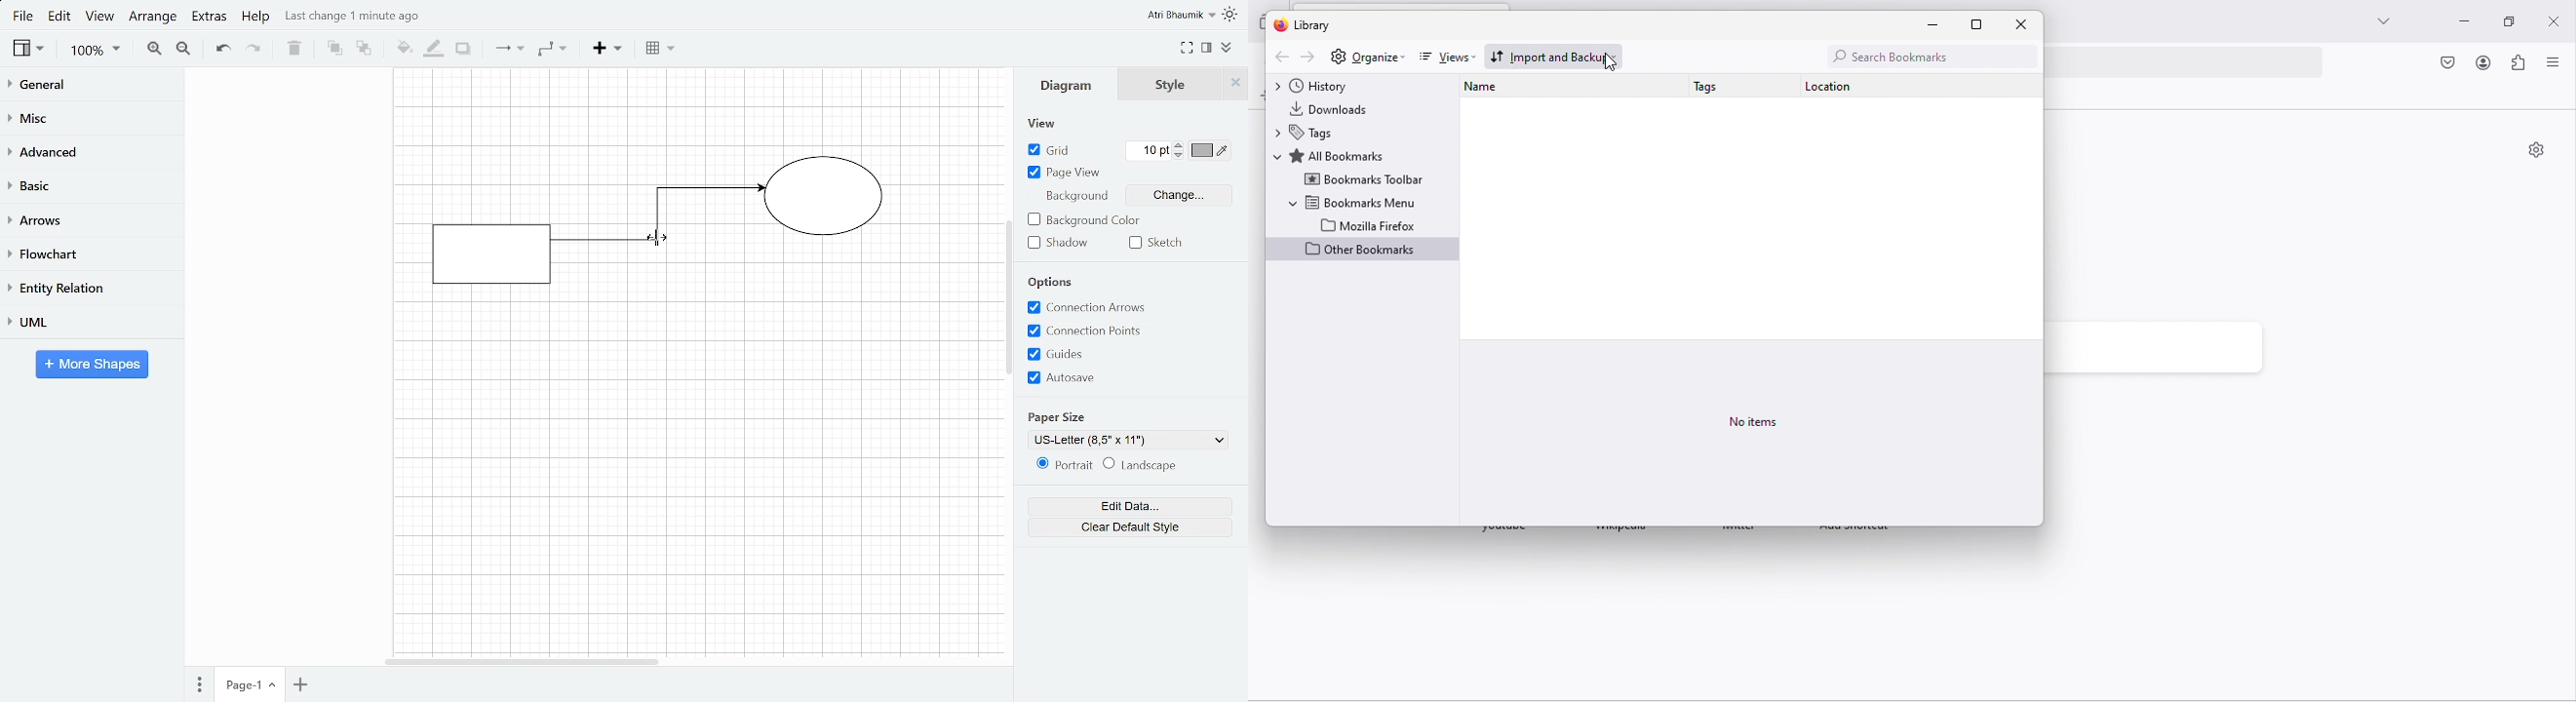  Describe the element at coordinates (89, 287) in the screenshot. I see `Entity relation` at that location.